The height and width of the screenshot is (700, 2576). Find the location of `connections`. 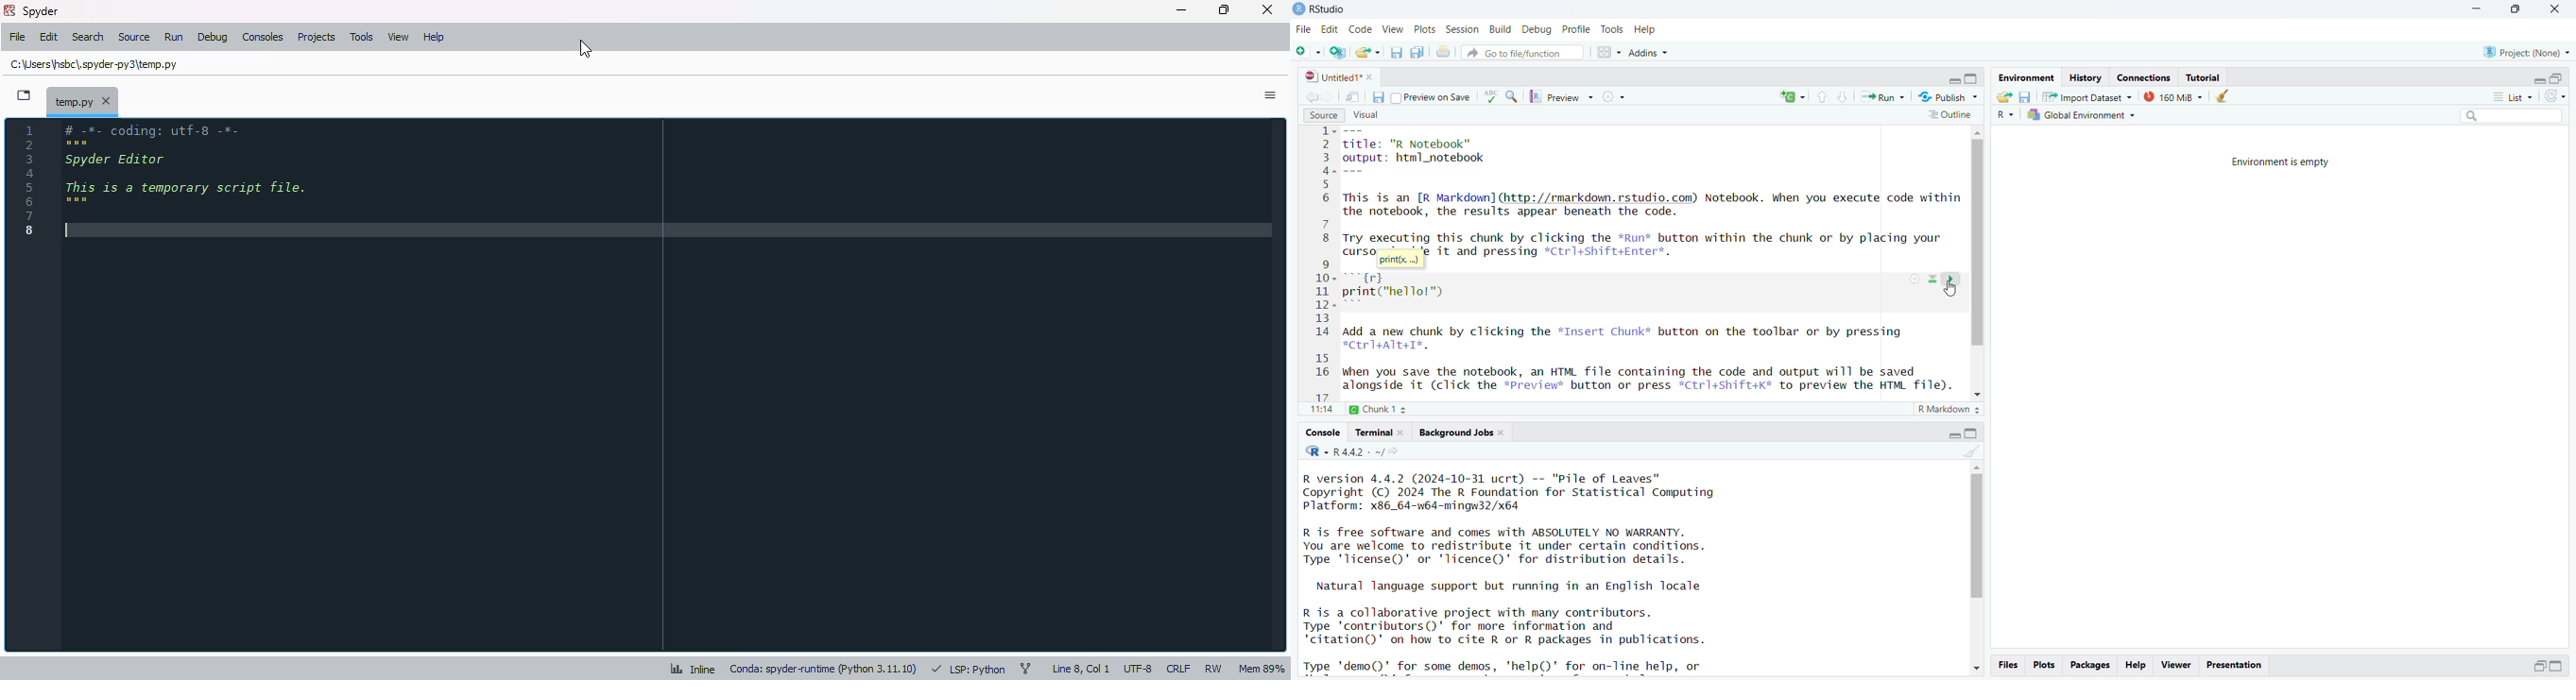

connections is located at coordinates (2148, 77).